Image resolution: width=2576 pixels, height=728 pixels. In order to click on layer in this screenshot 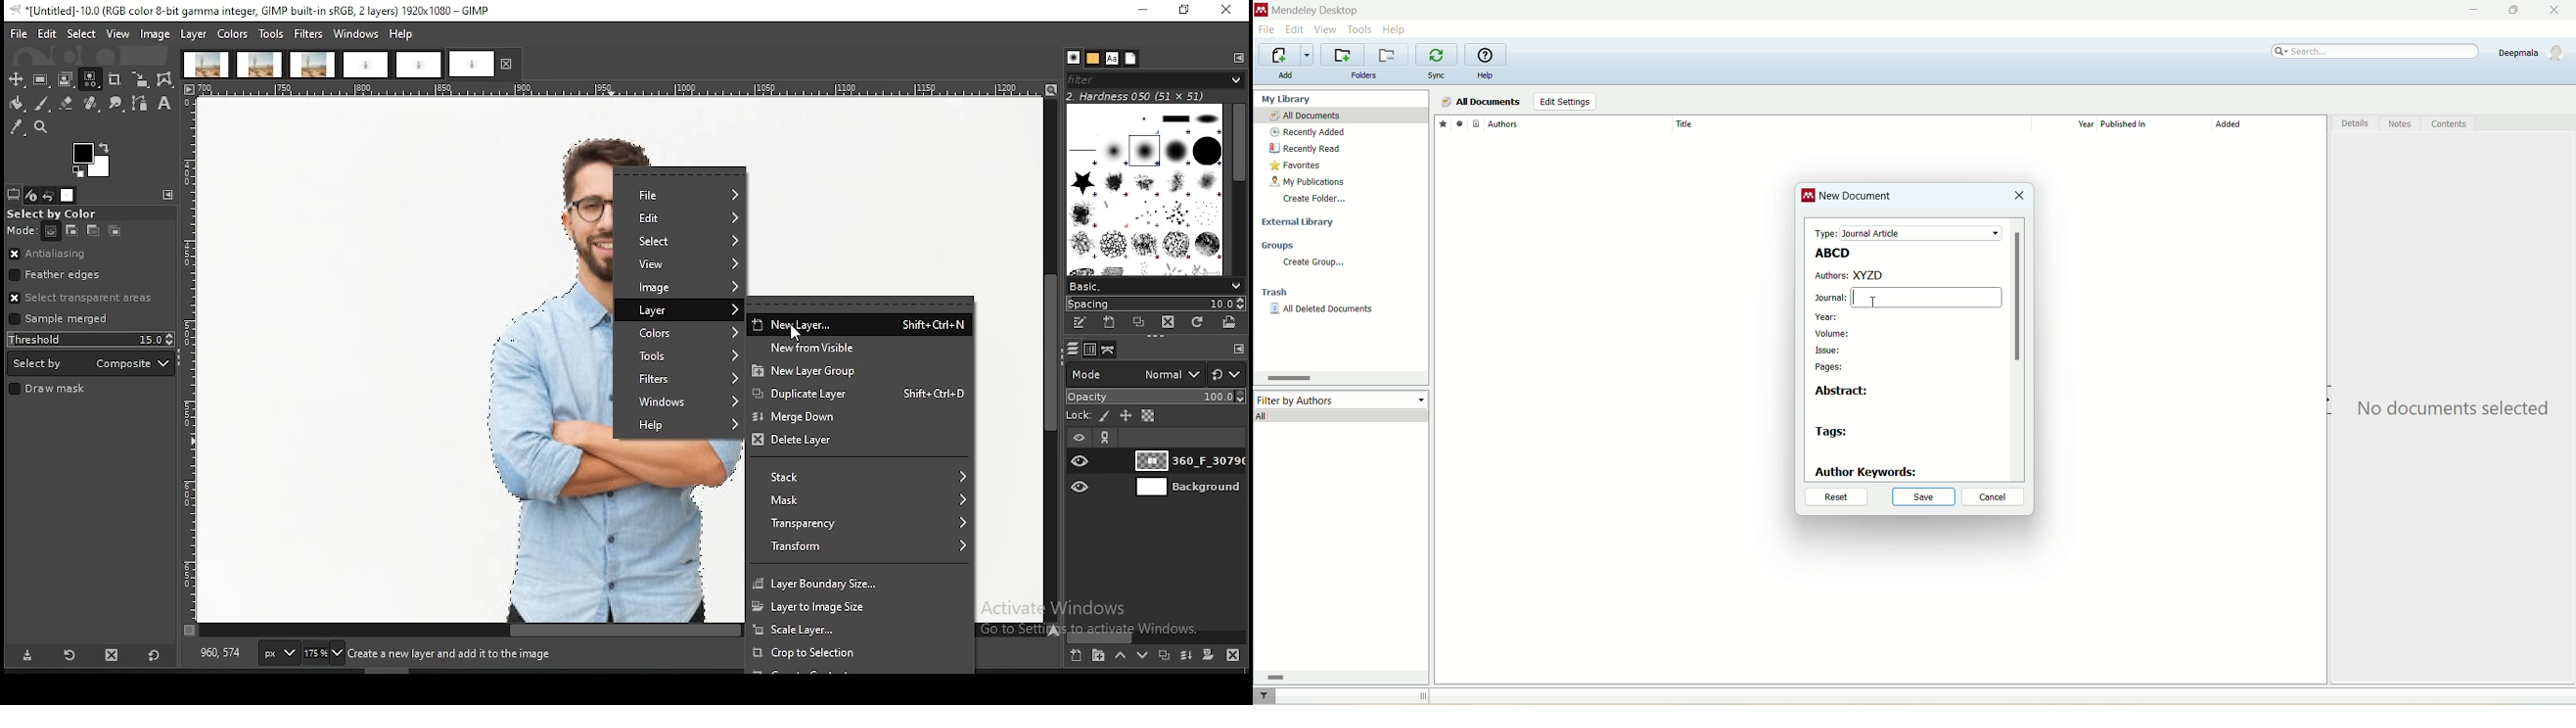, I will do `click(679, 310)`.